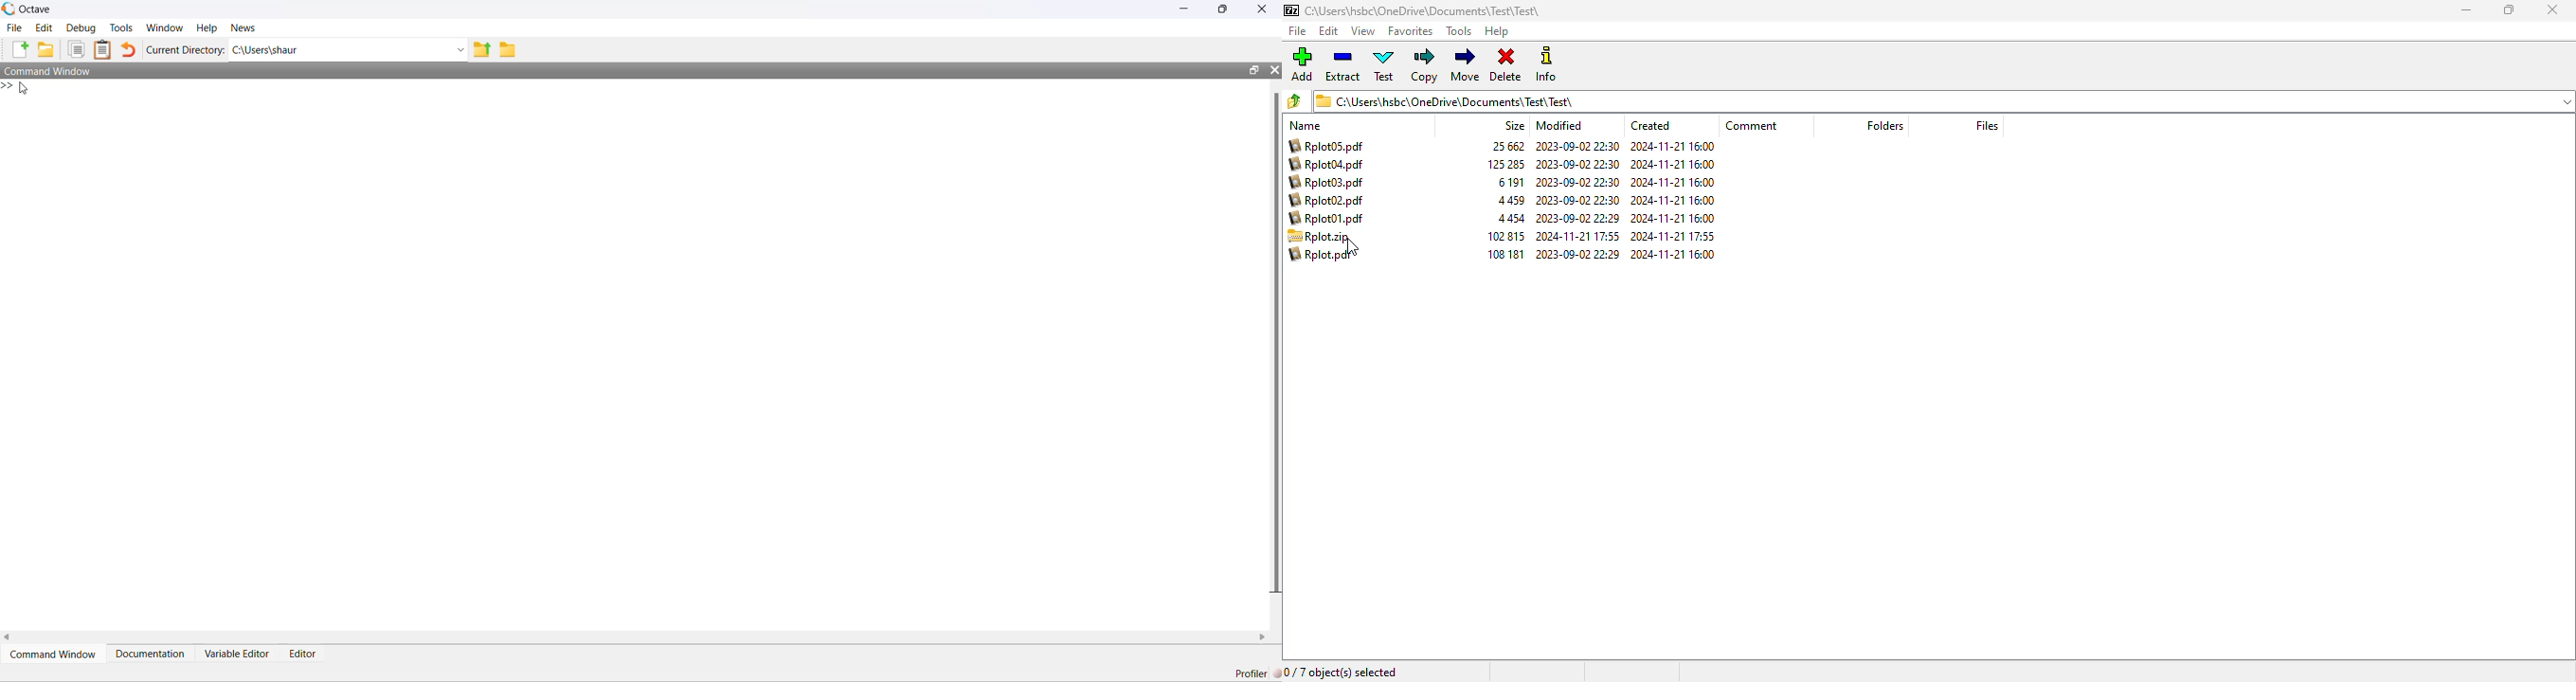 Image resolution: width=2576 pixels, height=700 pixels. I want to click on delete, so click(1505, 65).